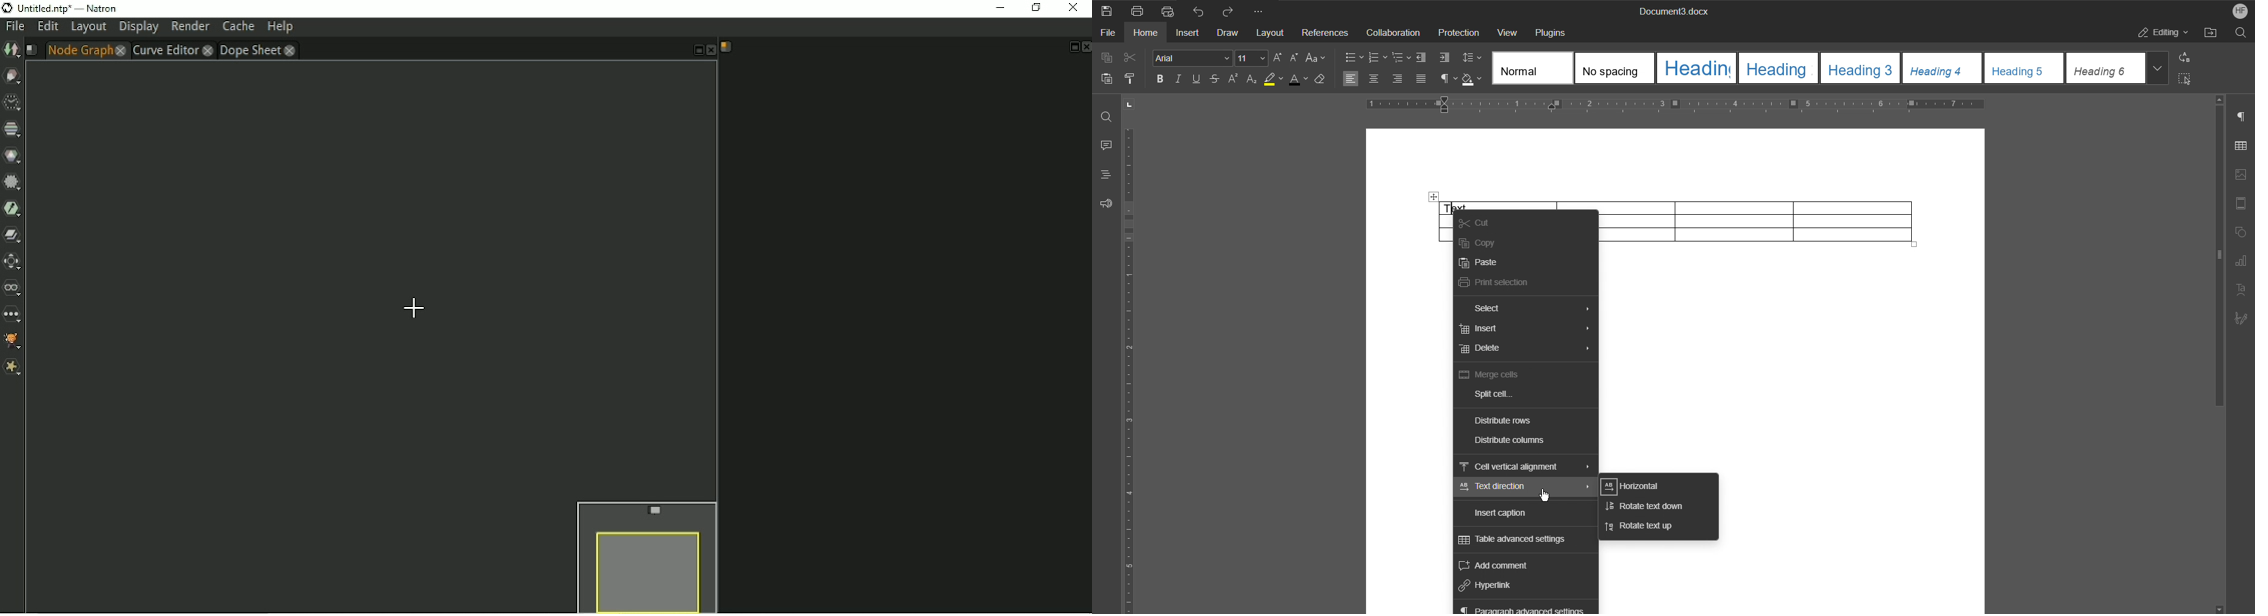 This screenshot has height=616, width=2268. What do you see at coordinates (1107, 58) in the screenshot?
I see `Copy` at bounding box center [1107, 58].